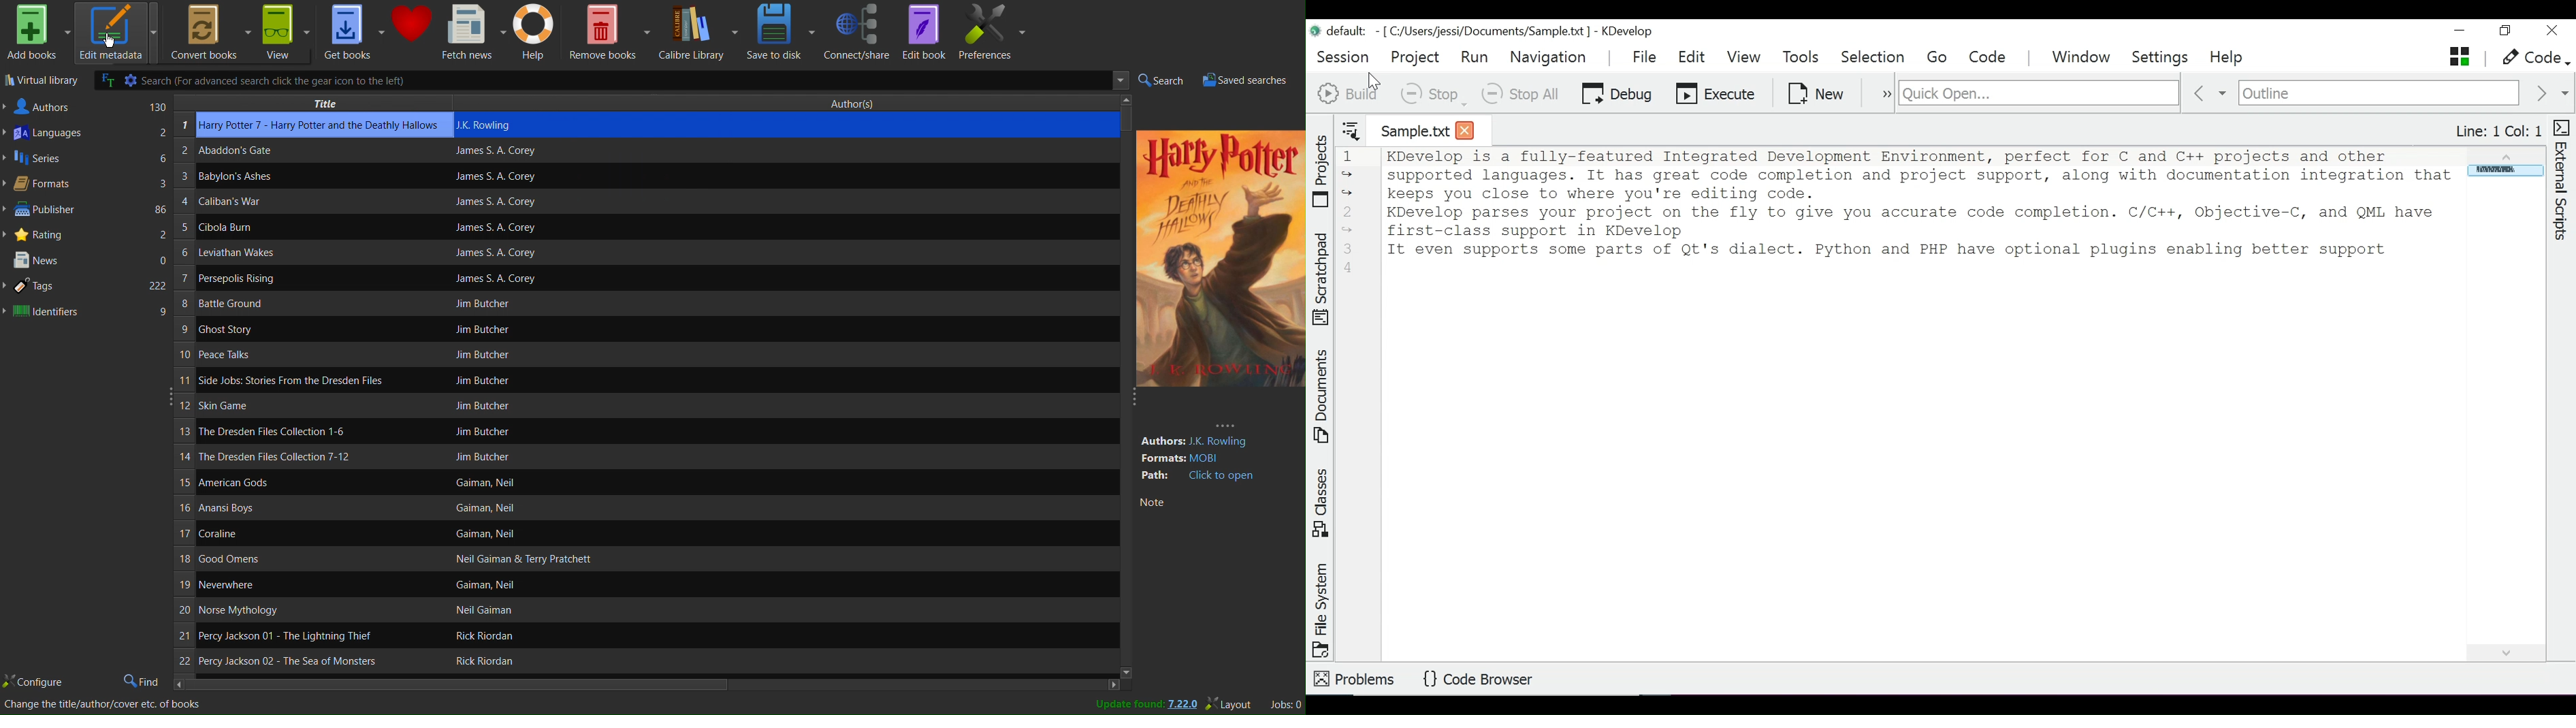 This screenshot has height=728, width=2576. Describe the element at coordinates (662, 227) in the screenshot. I see `Author’s name` at that location.